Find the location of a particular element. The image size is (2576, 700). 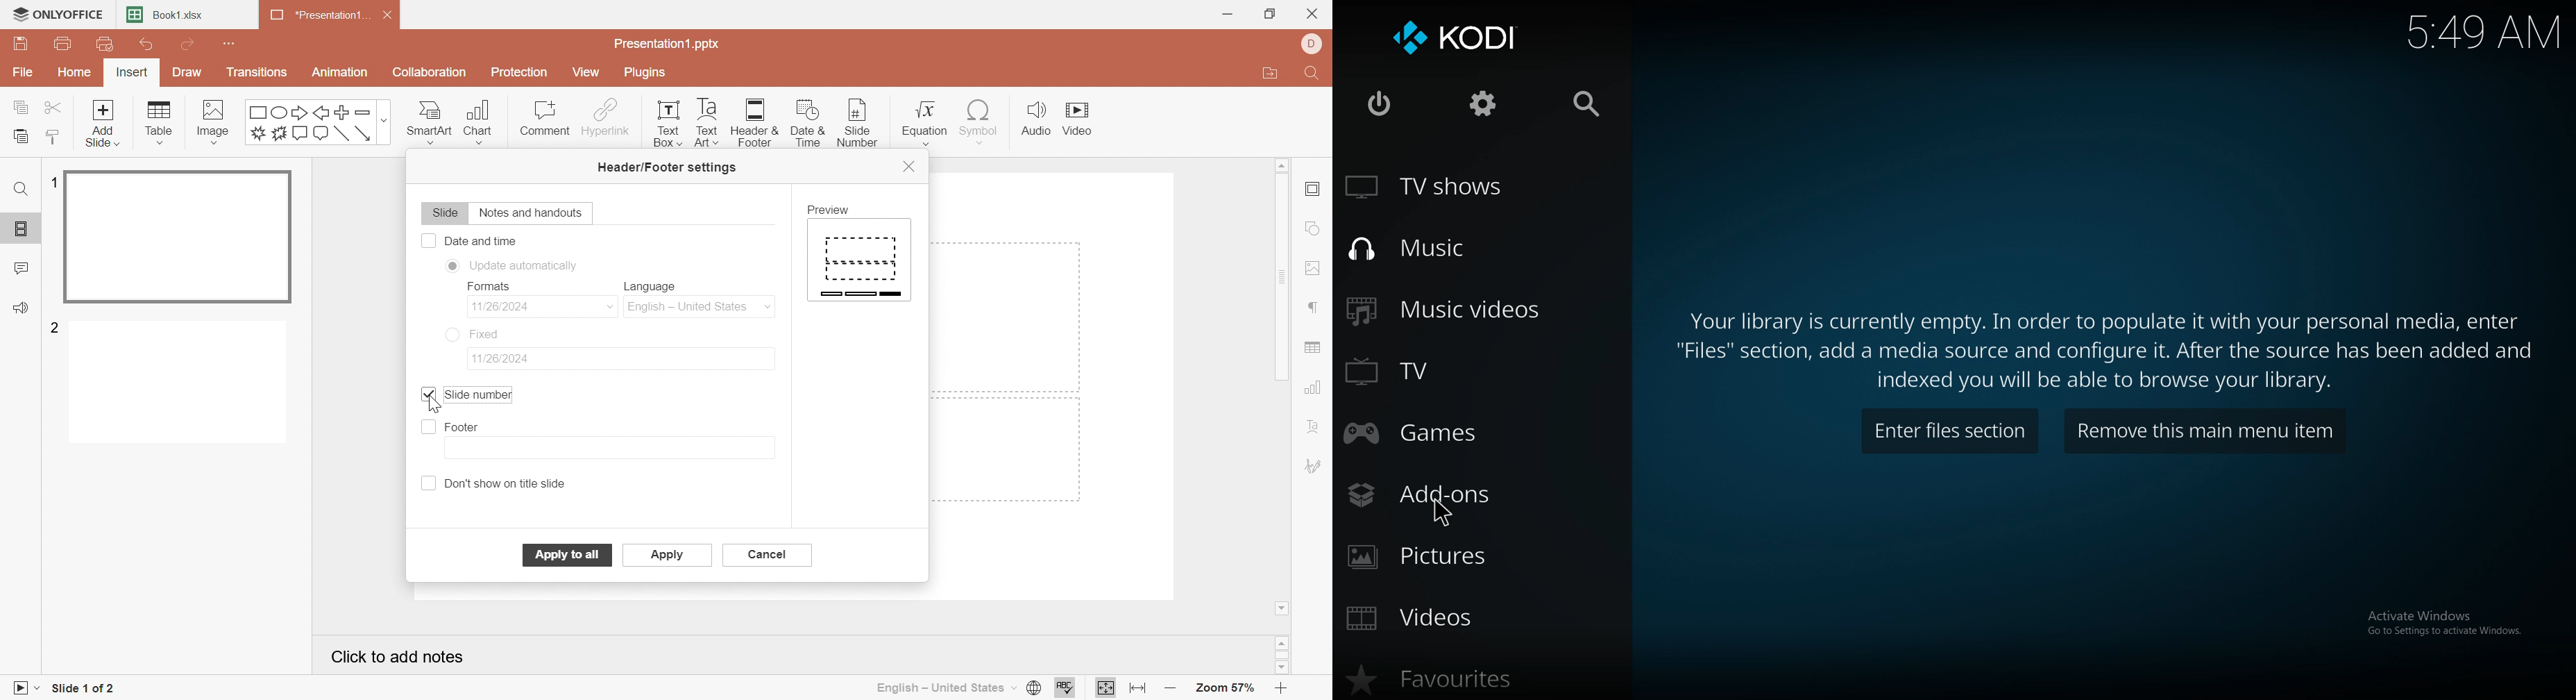

shape settings is located at coordinates (1319, 230).